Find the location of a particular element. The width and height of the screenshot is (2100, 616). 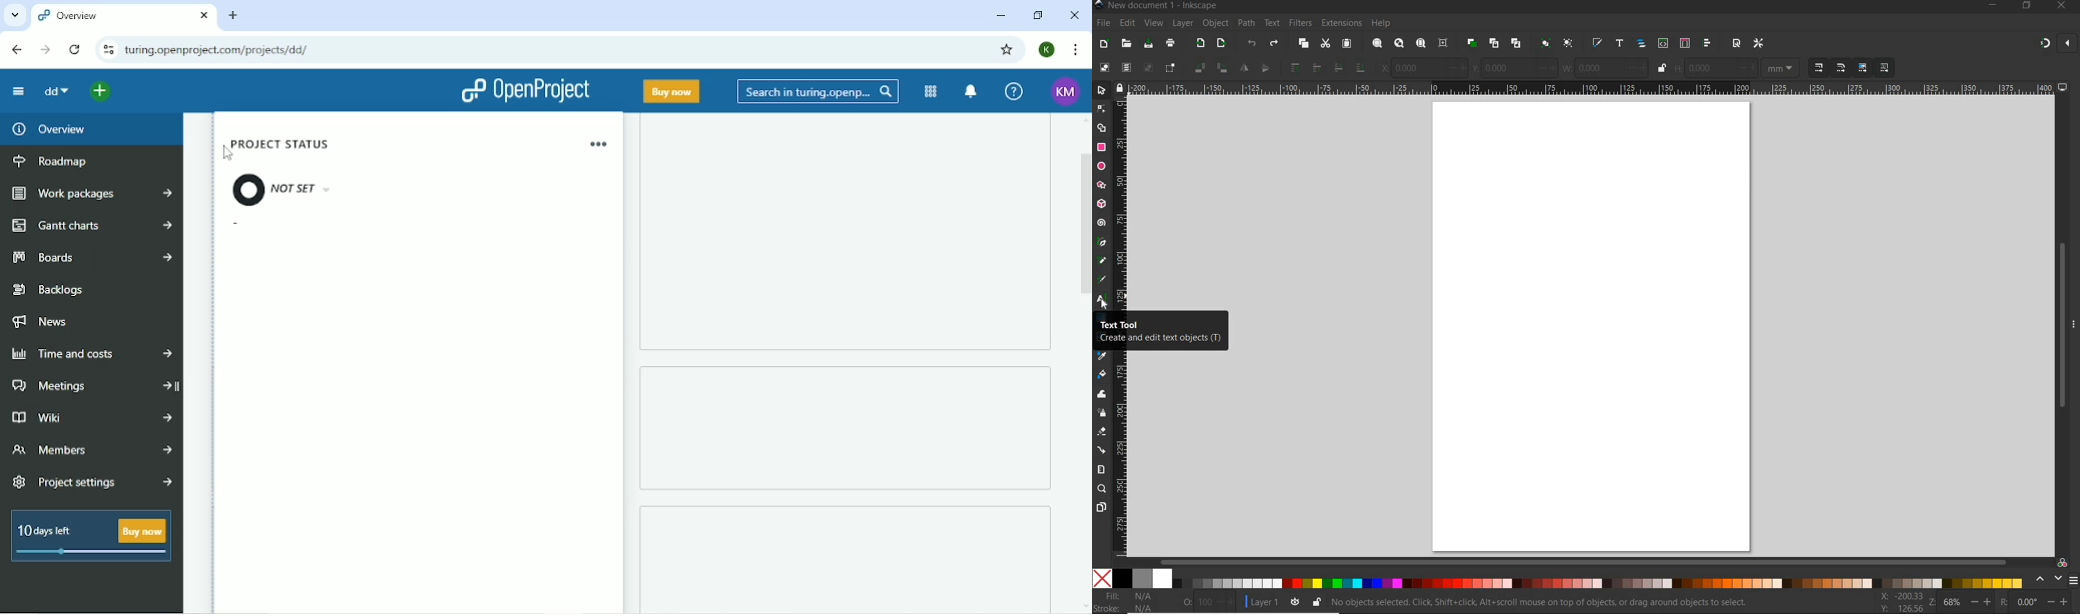

object rotate is located at coordinates (1221, 68).